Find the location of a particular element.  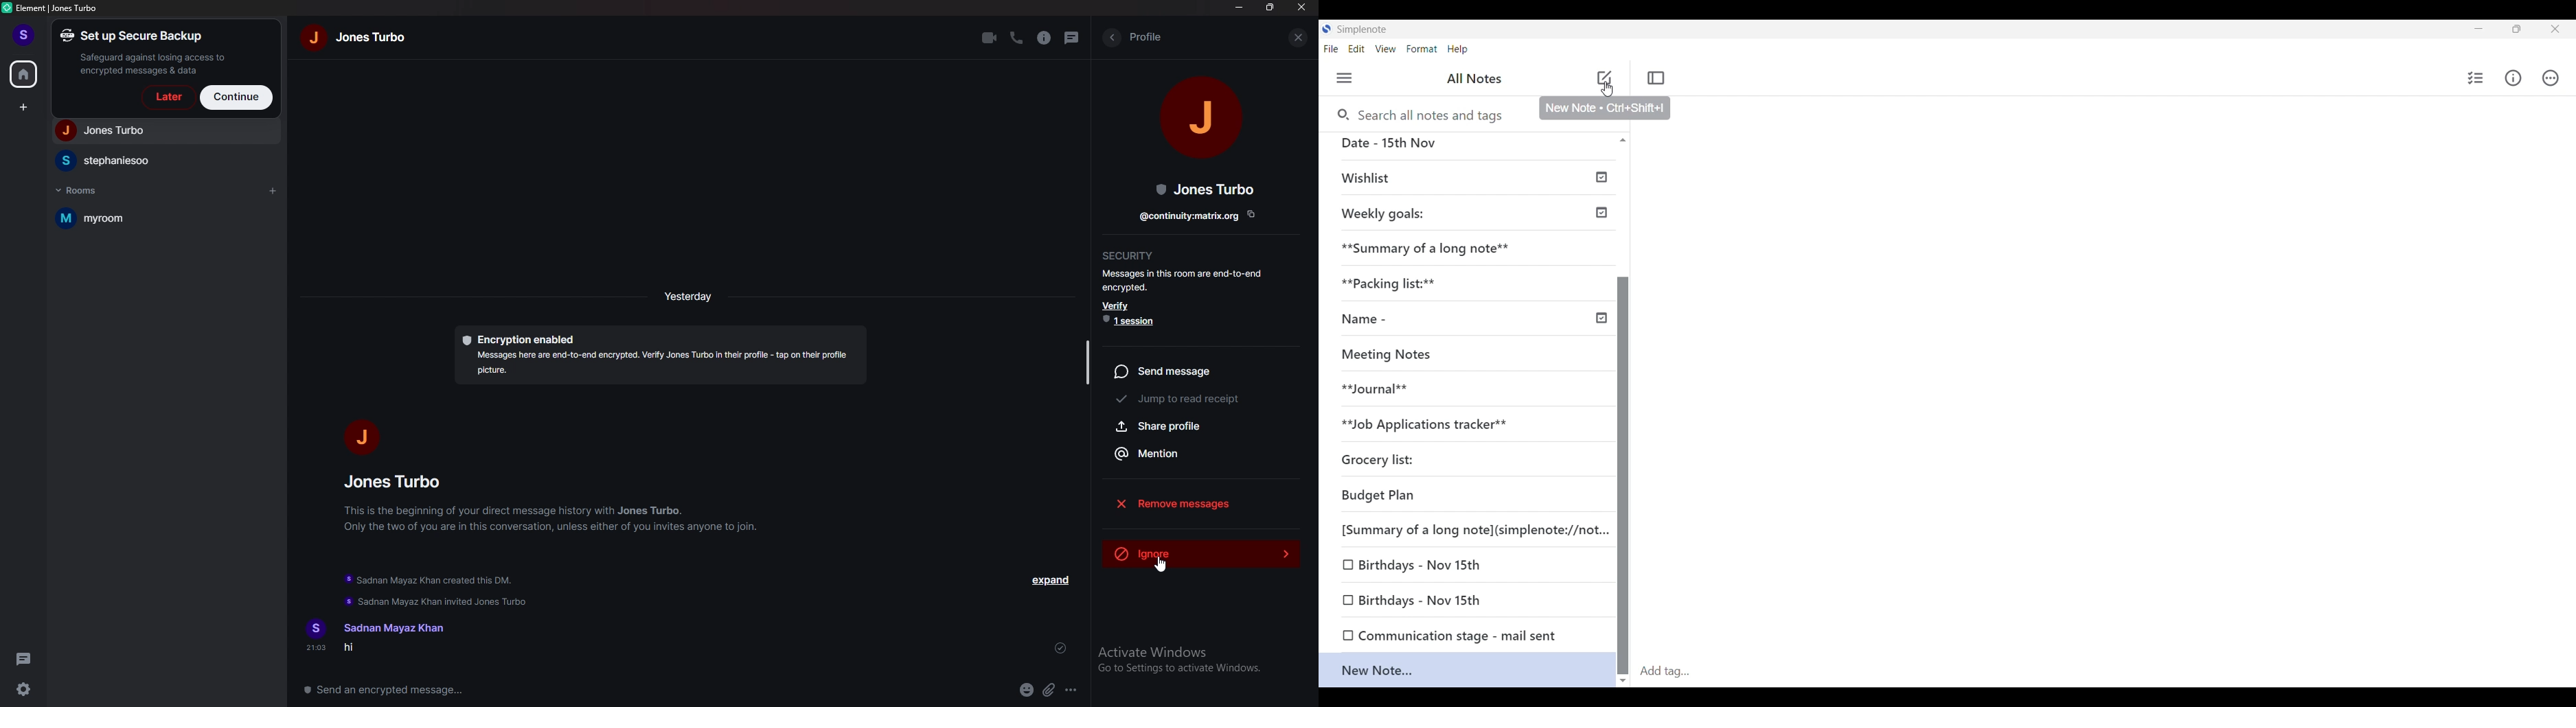

jump to read receipt is located at coordinates (1194, 399).